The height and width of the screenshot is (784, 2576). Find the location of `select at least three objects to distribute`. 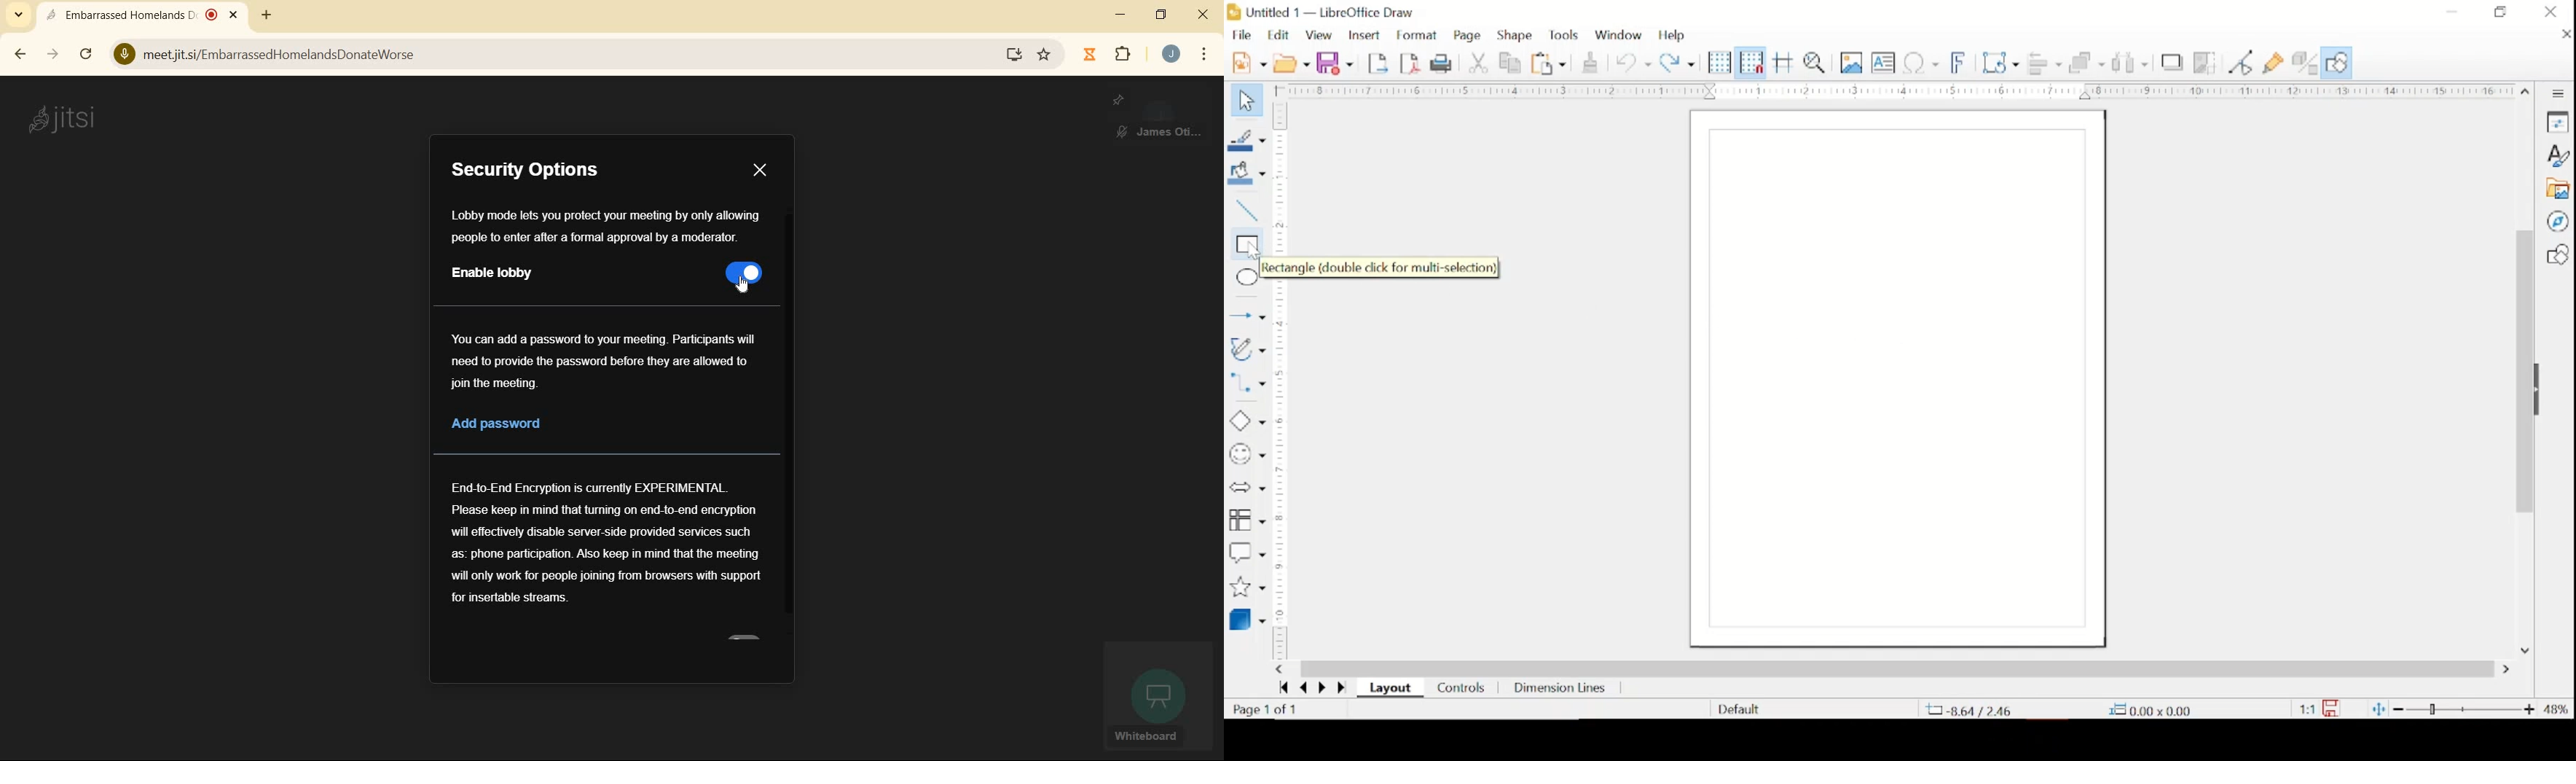

select at least three objects to distribute is located at coordinates (2132, 62).